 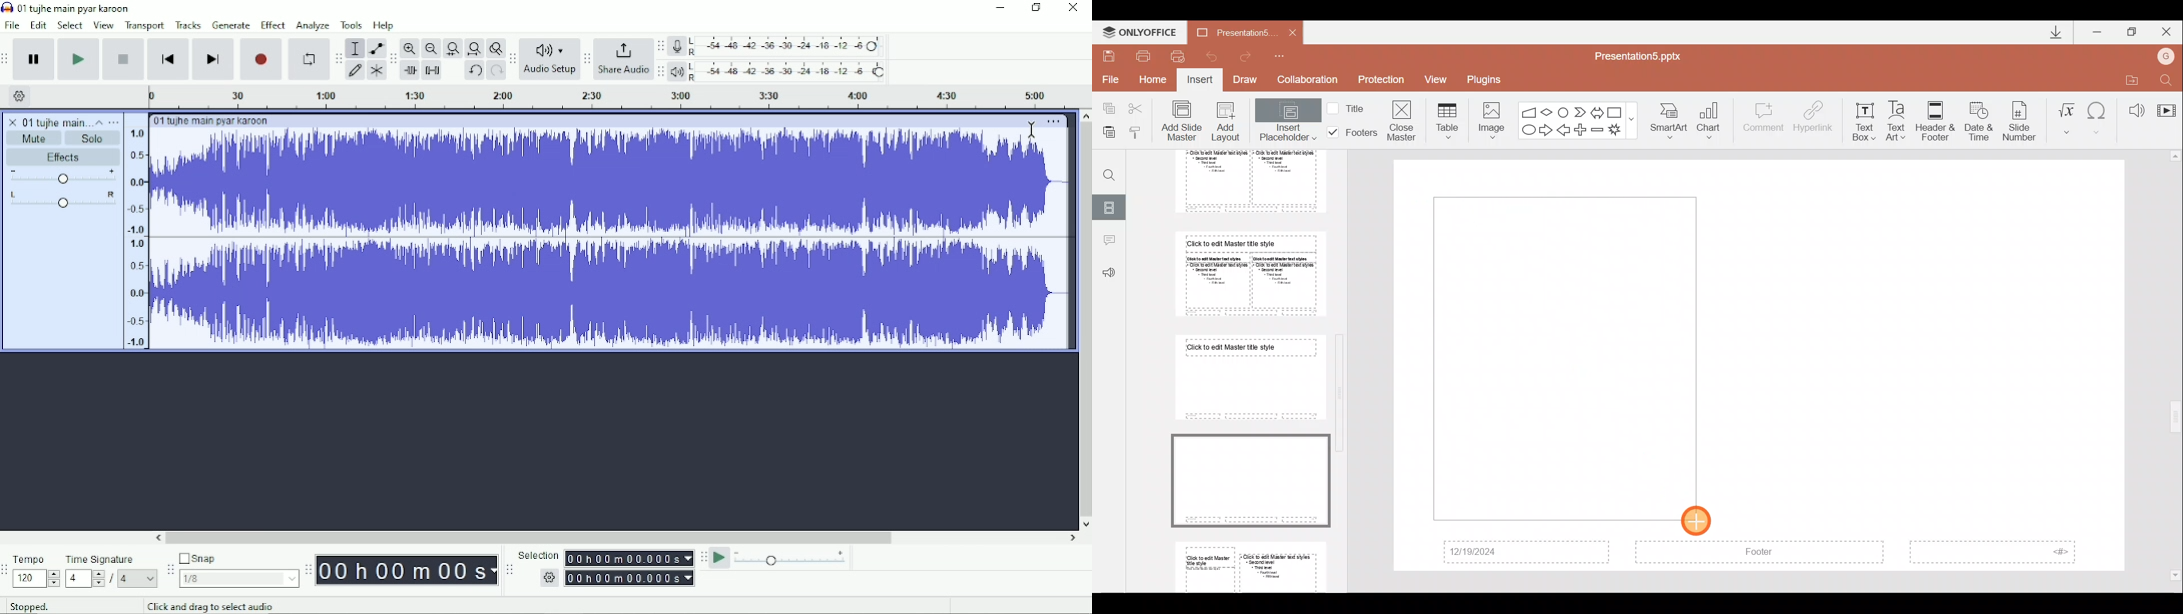 What do you see at coordinates (1764, 122) in the screenshot?
I see `Comment` at bounding box center [1764, 122].